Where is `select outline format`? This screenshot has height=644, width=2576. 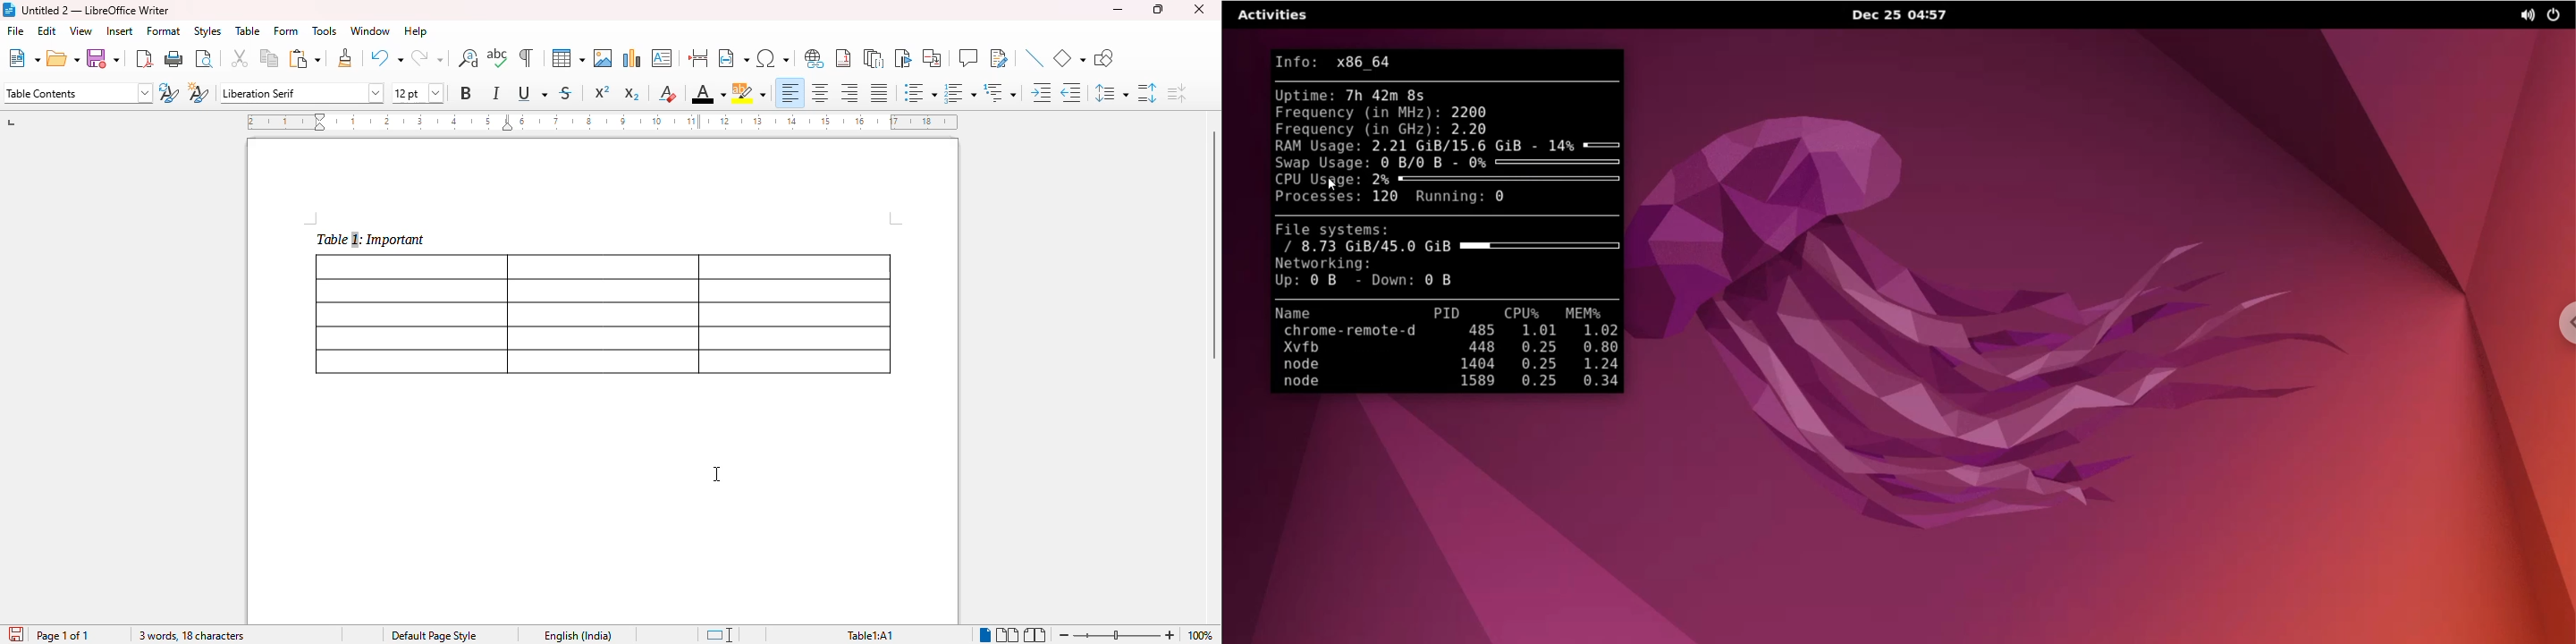
select outline format is located at coordinates (1000, 92).